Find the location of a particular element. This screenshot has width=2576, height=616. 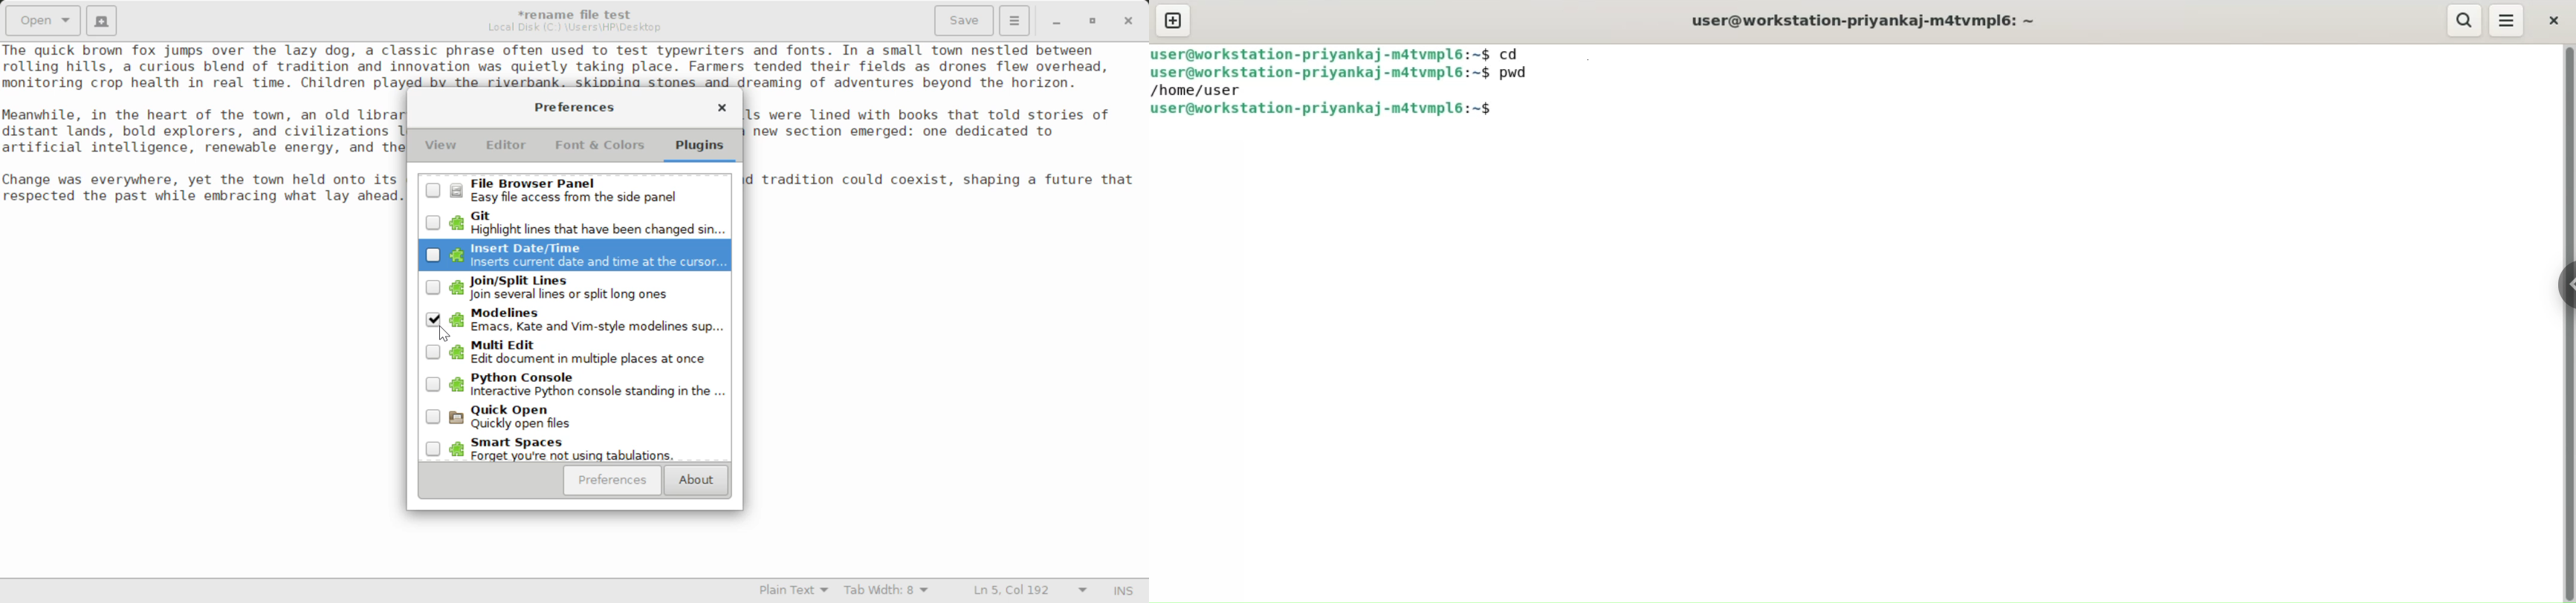

Save is located at coordinates (966, 21).